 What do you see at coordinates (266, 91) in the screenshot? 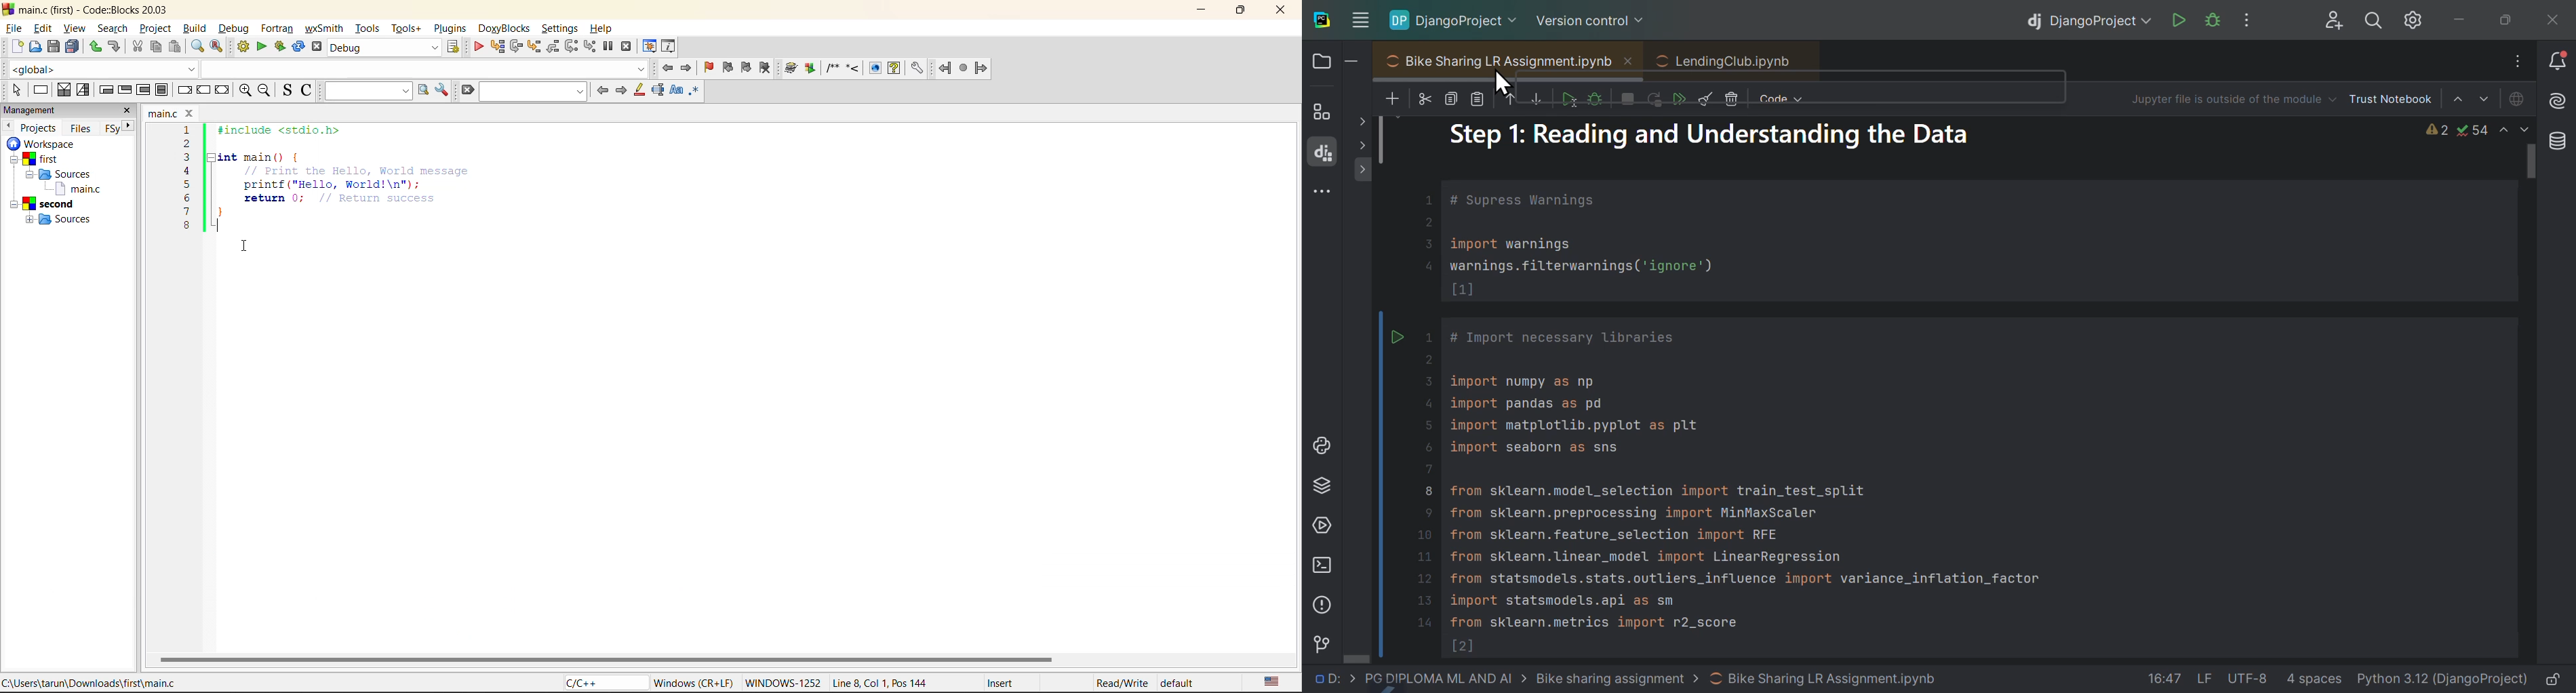
I see `zoom out` at bounding box center [266, 91].